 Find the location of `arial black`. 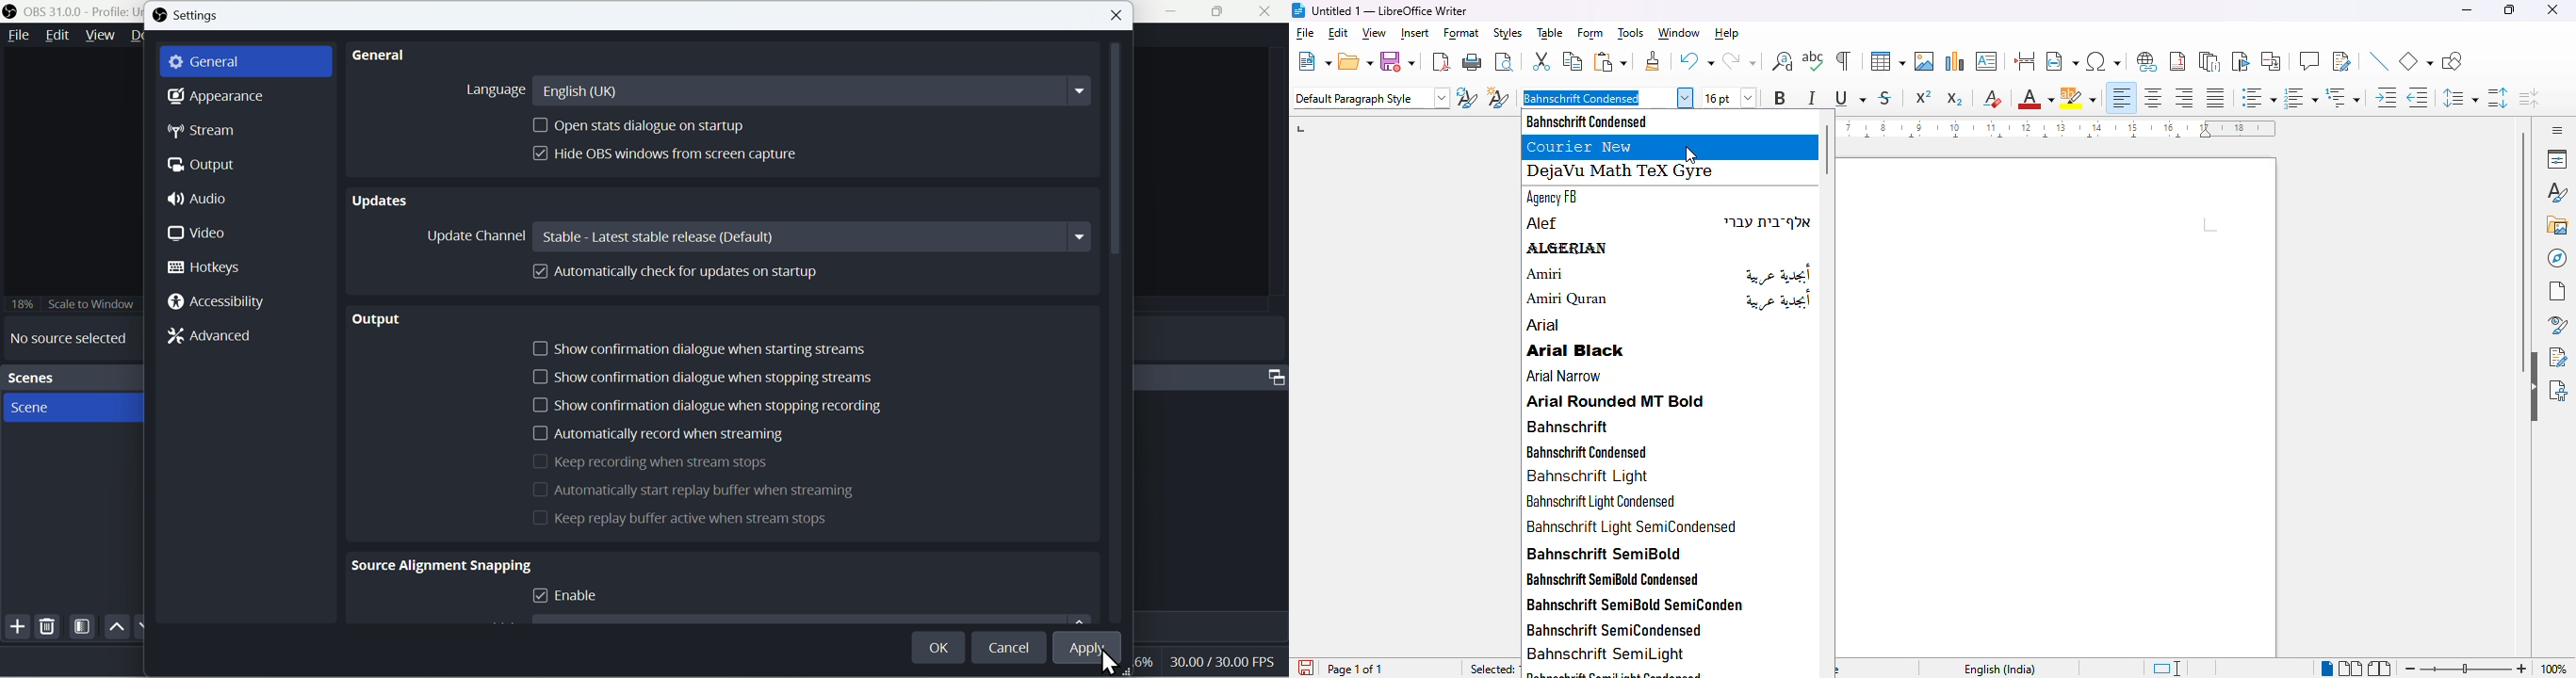

arial black is located at coordinates (1578, 350).